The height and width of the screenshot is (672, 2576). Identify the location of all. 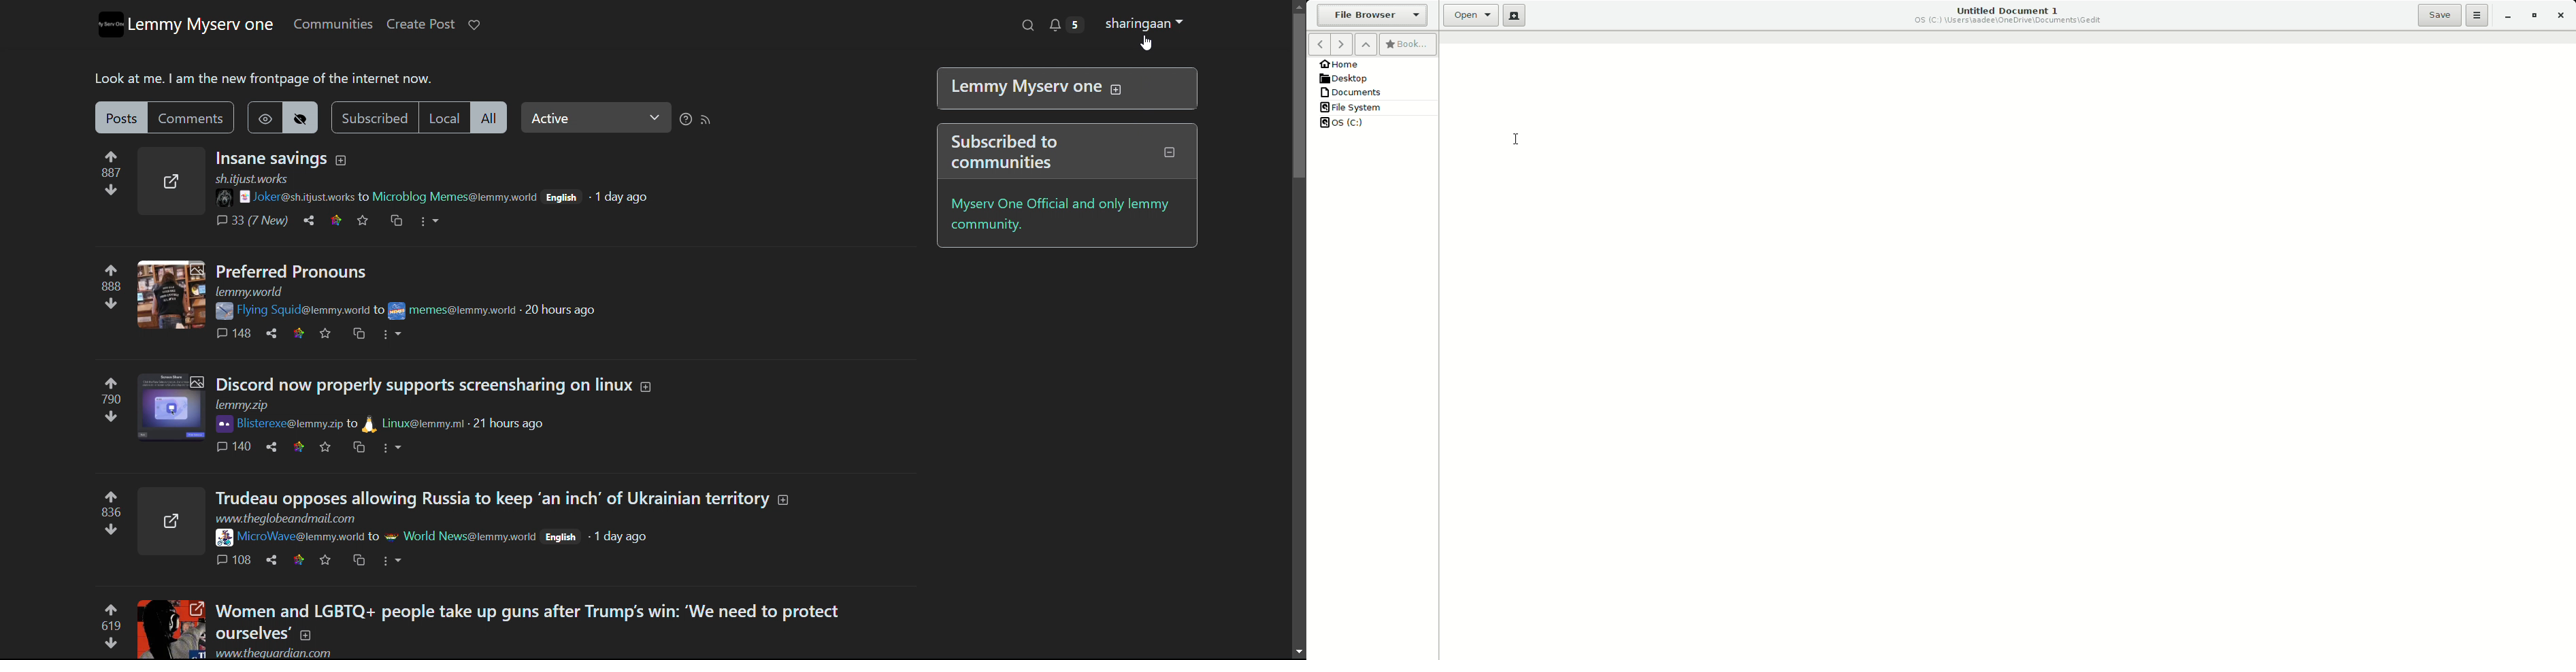
(489, 118).